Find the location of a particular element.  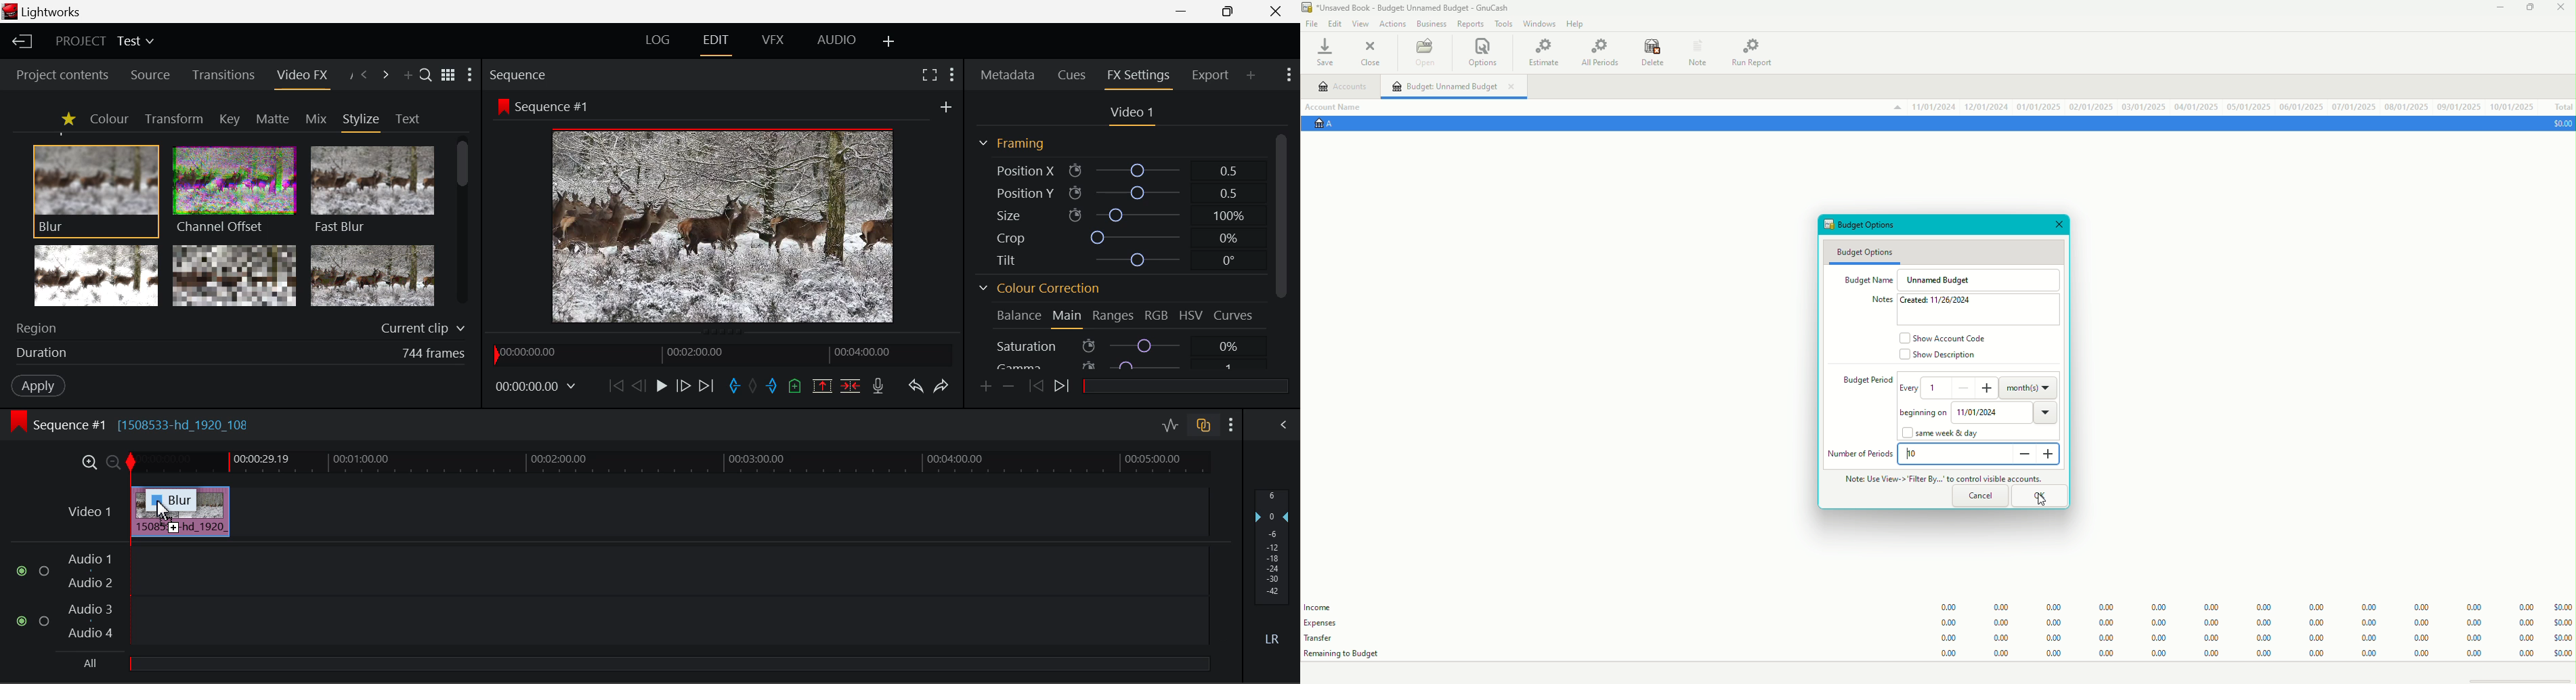

Remaining to Budget is located at coordinates (1344, 653).